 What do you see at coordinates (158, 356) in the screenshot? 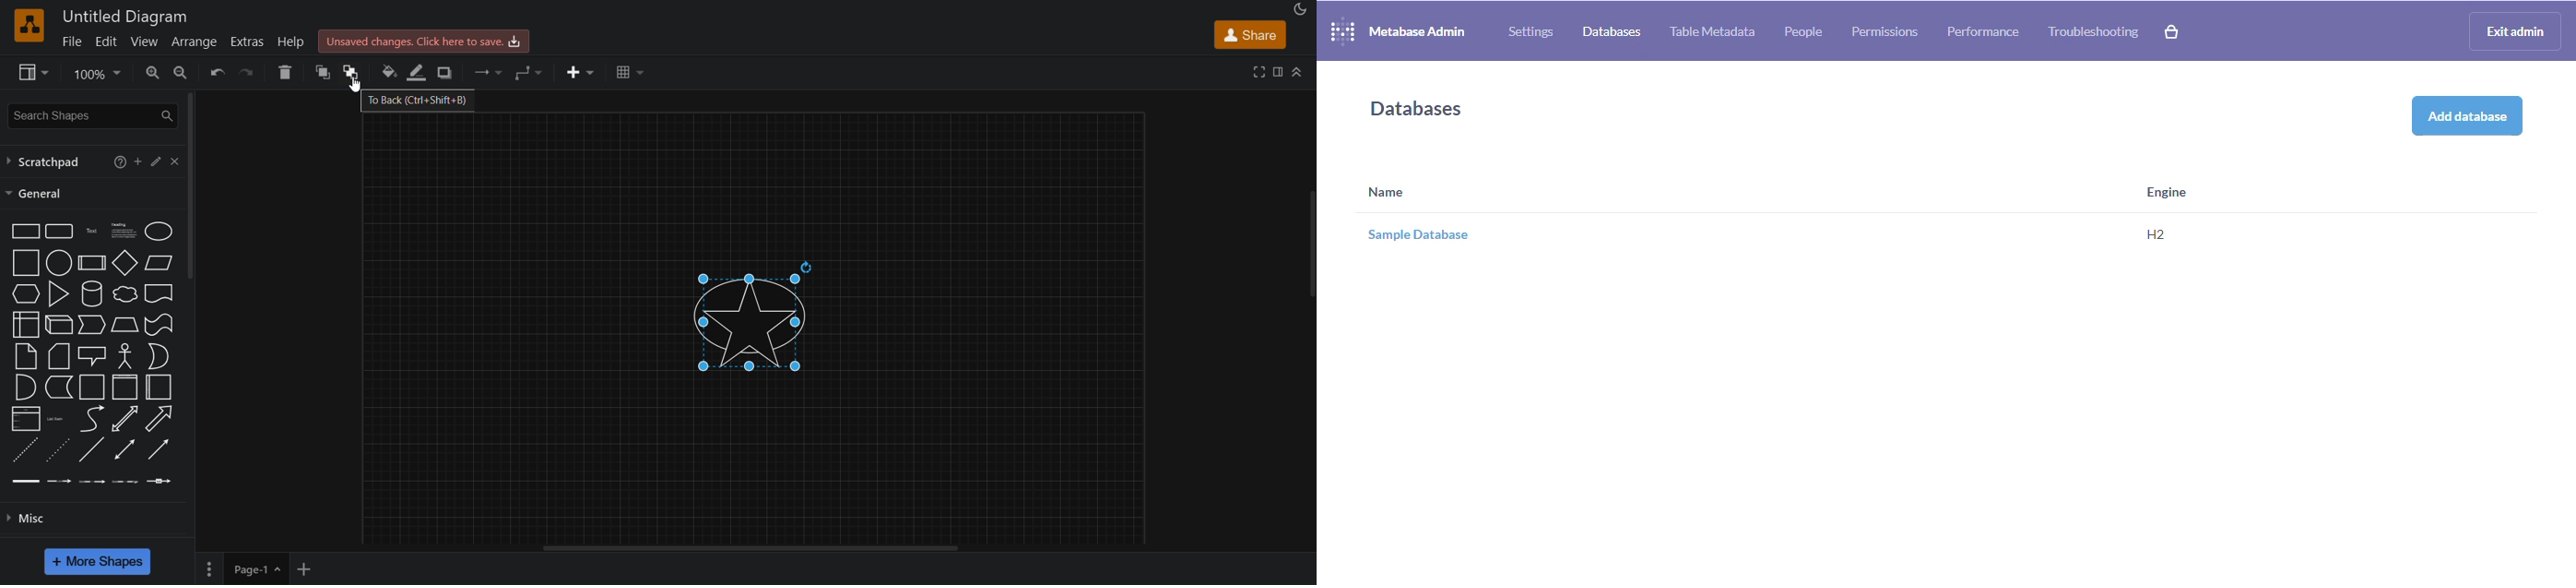
I see `or` at bounding box center [158, 356].